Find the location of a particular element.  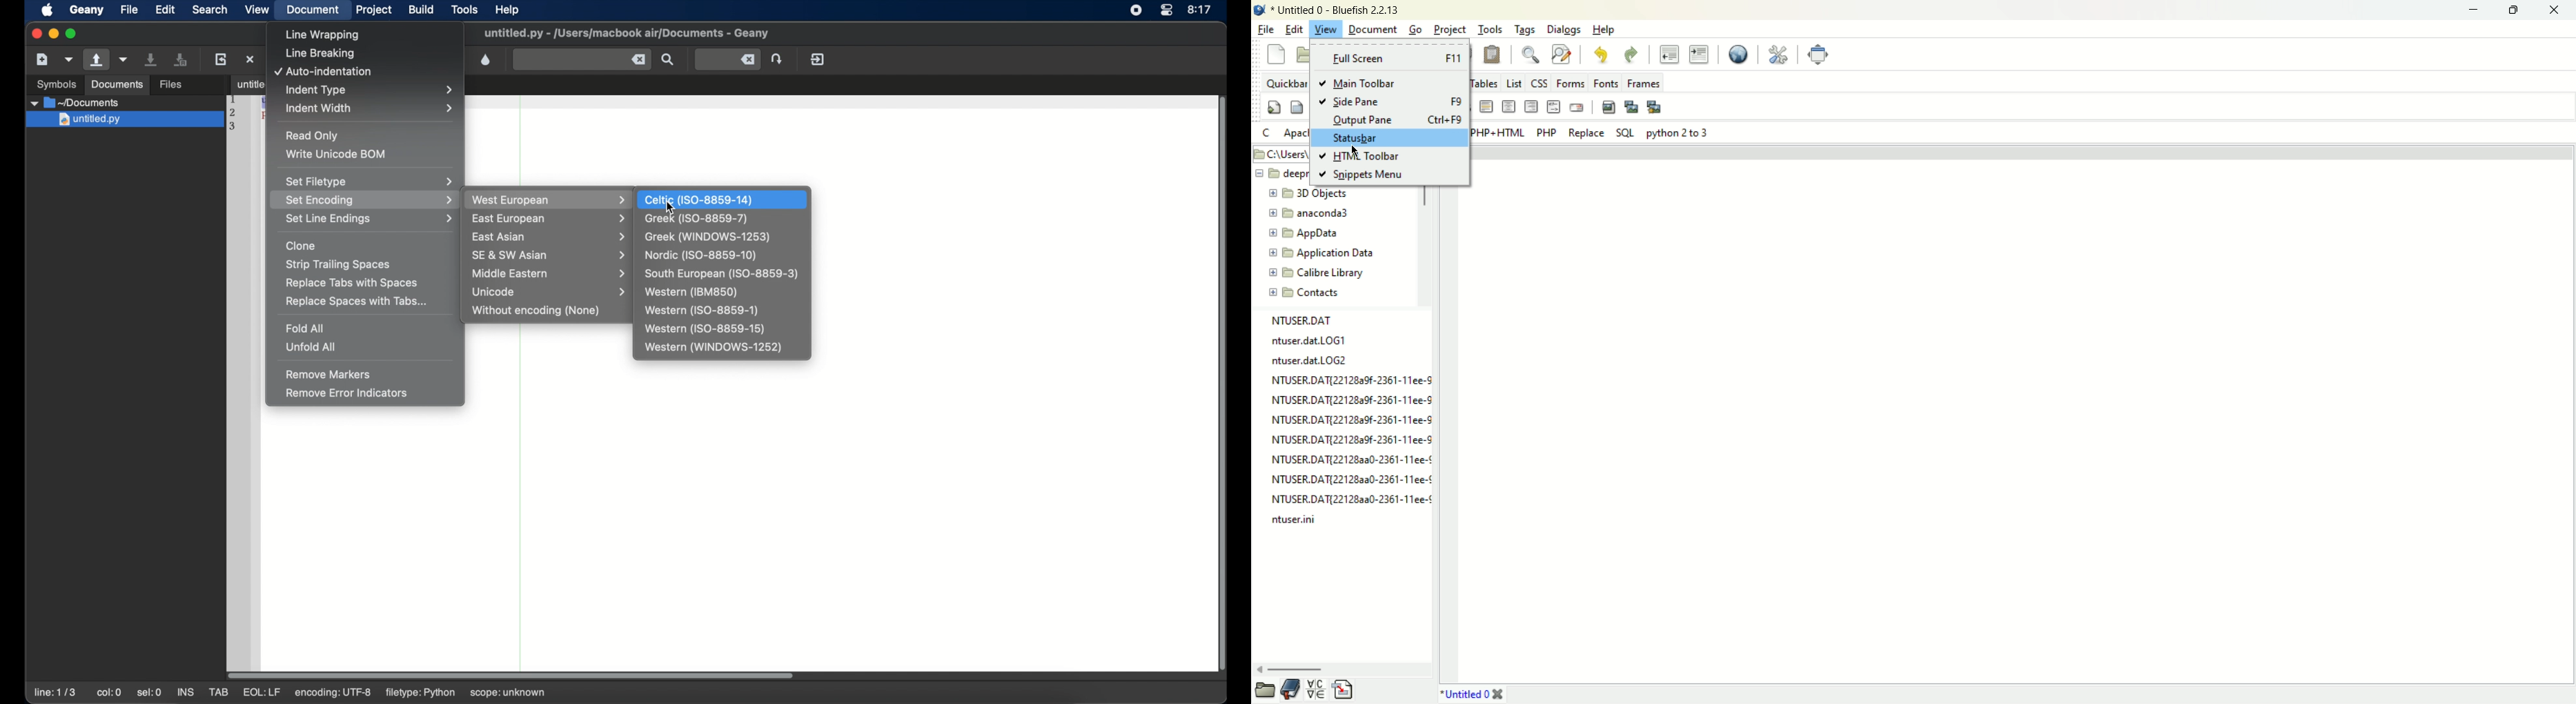

tools is located at coordinates (1492, 30).